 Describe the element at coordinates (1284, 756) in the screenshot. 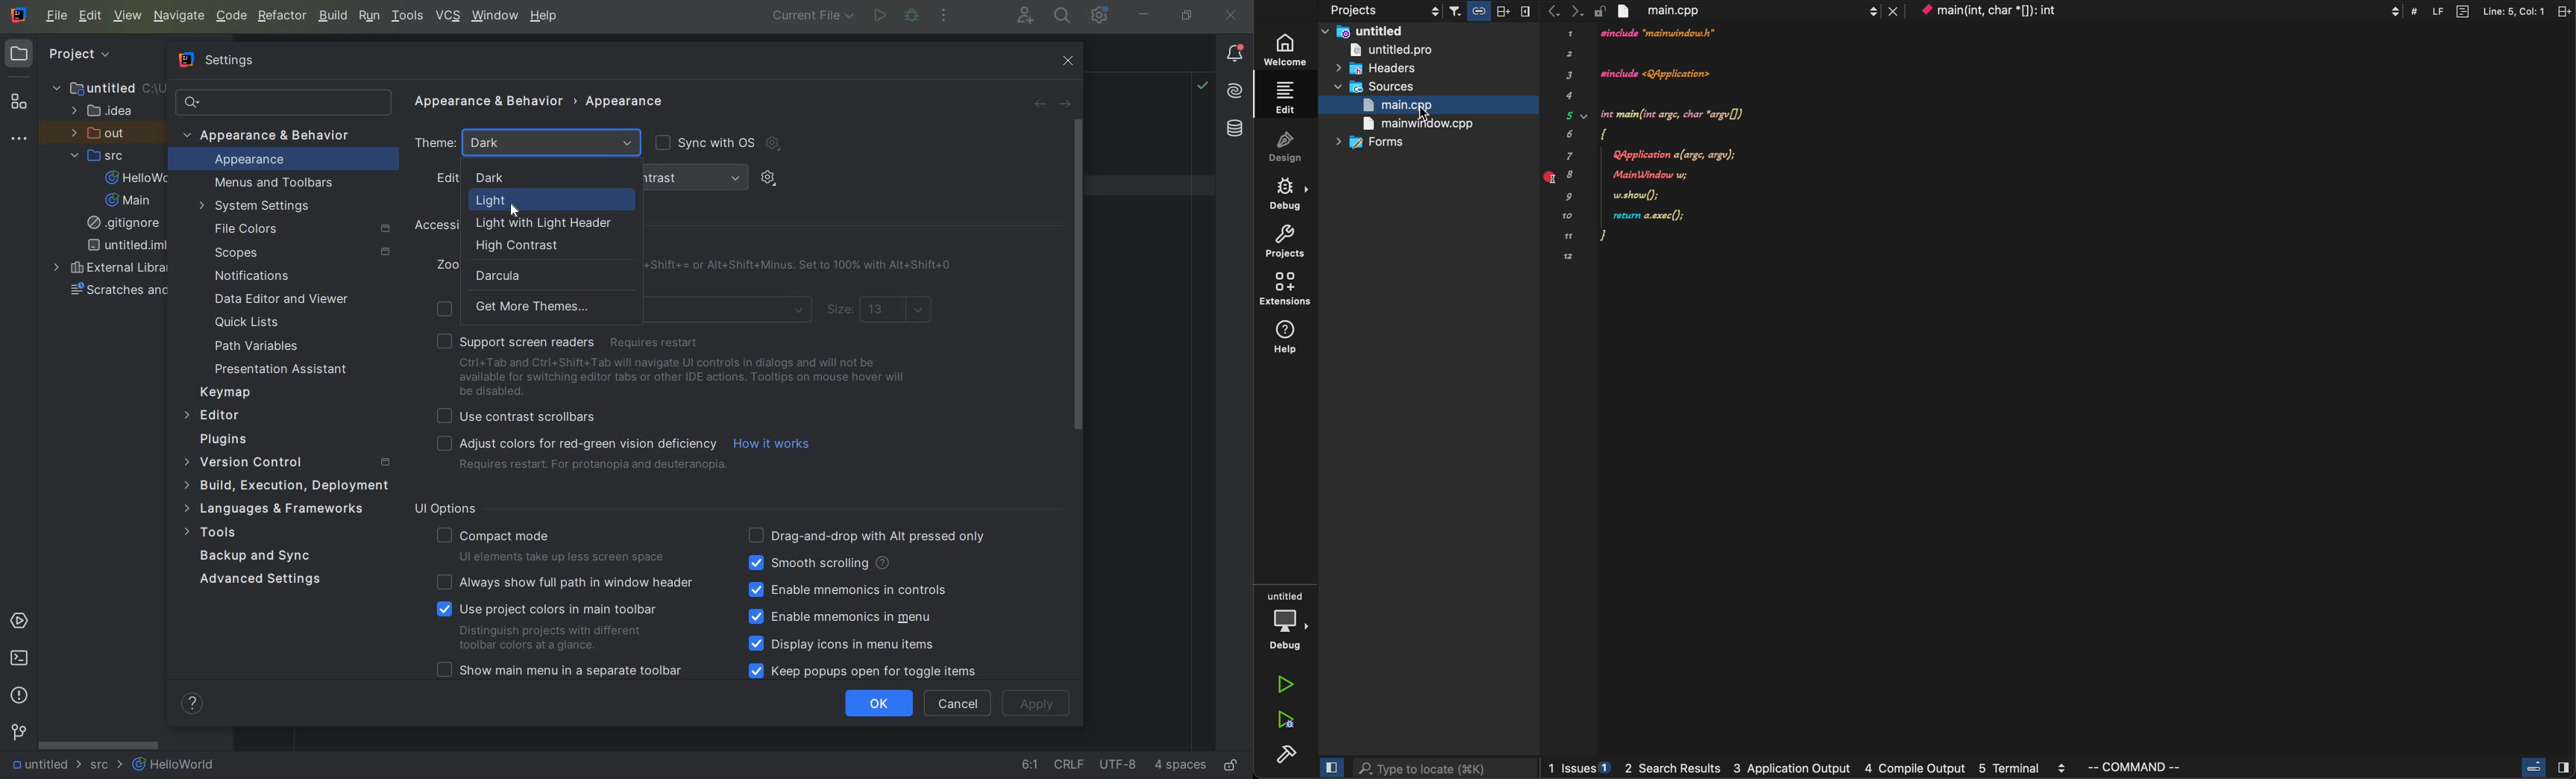

I see `build` at that location.